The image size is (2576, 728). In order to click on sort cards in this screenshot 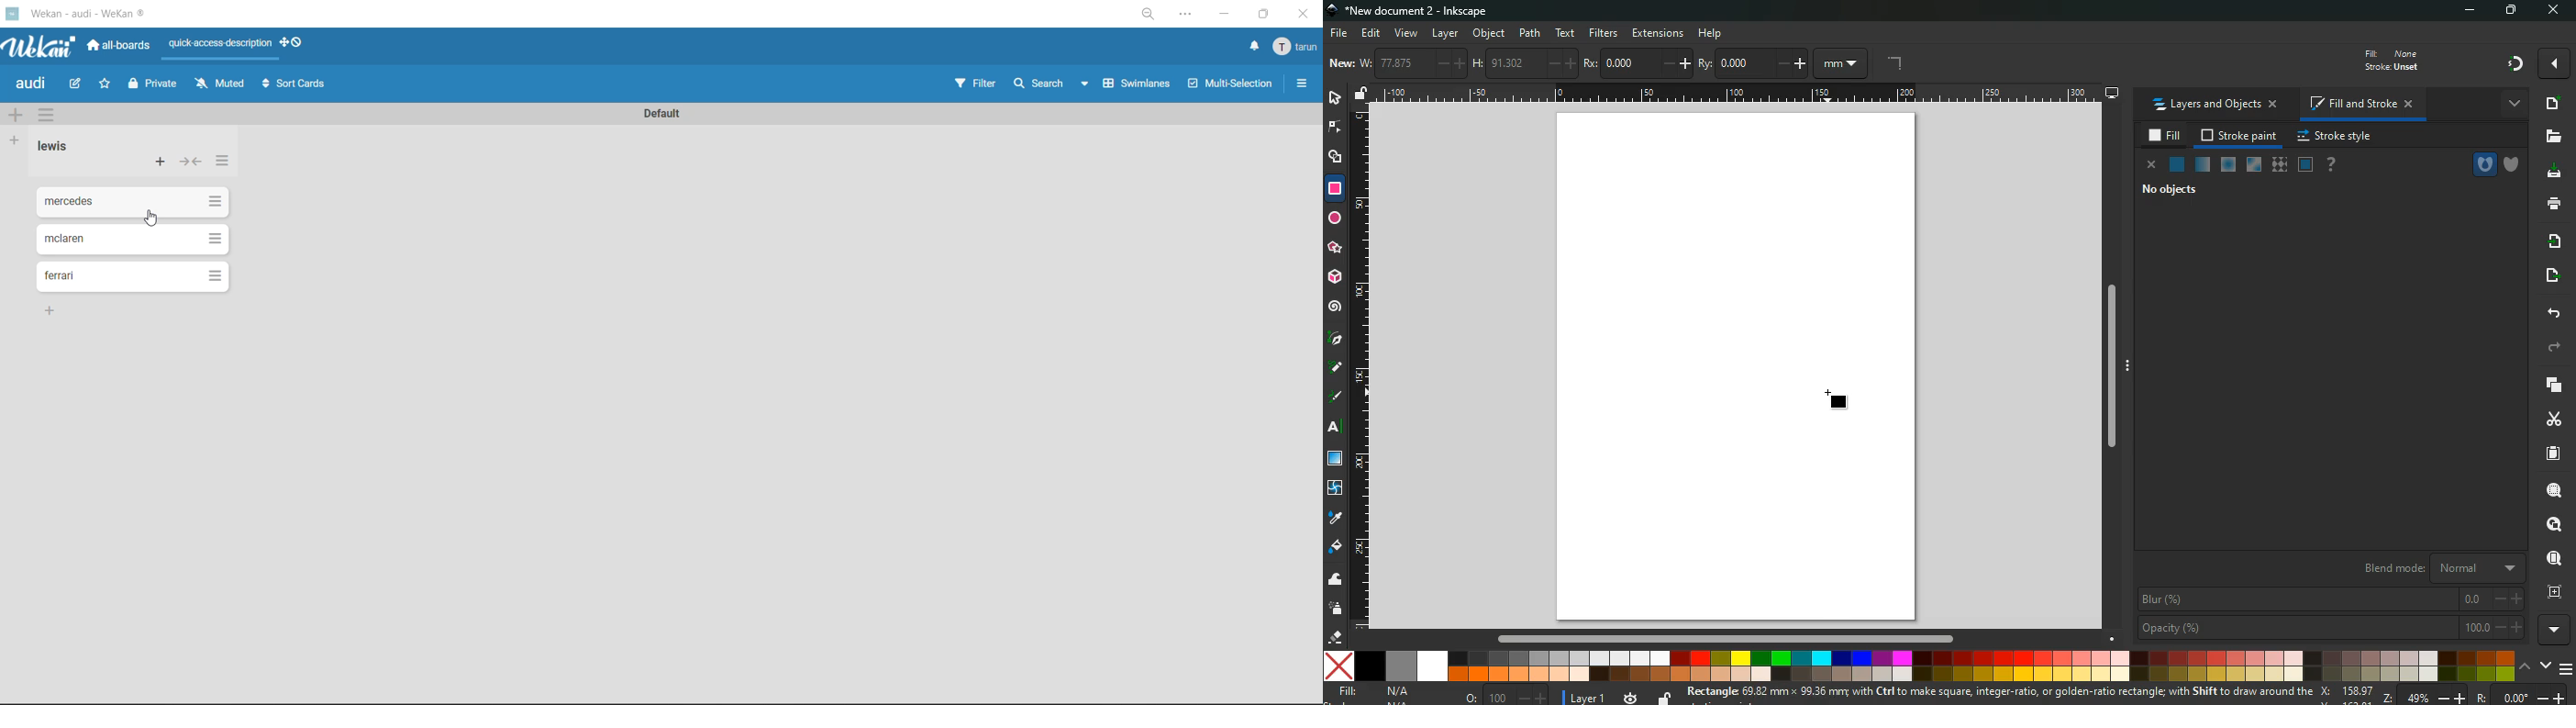, I will do `click(297, 86)`.